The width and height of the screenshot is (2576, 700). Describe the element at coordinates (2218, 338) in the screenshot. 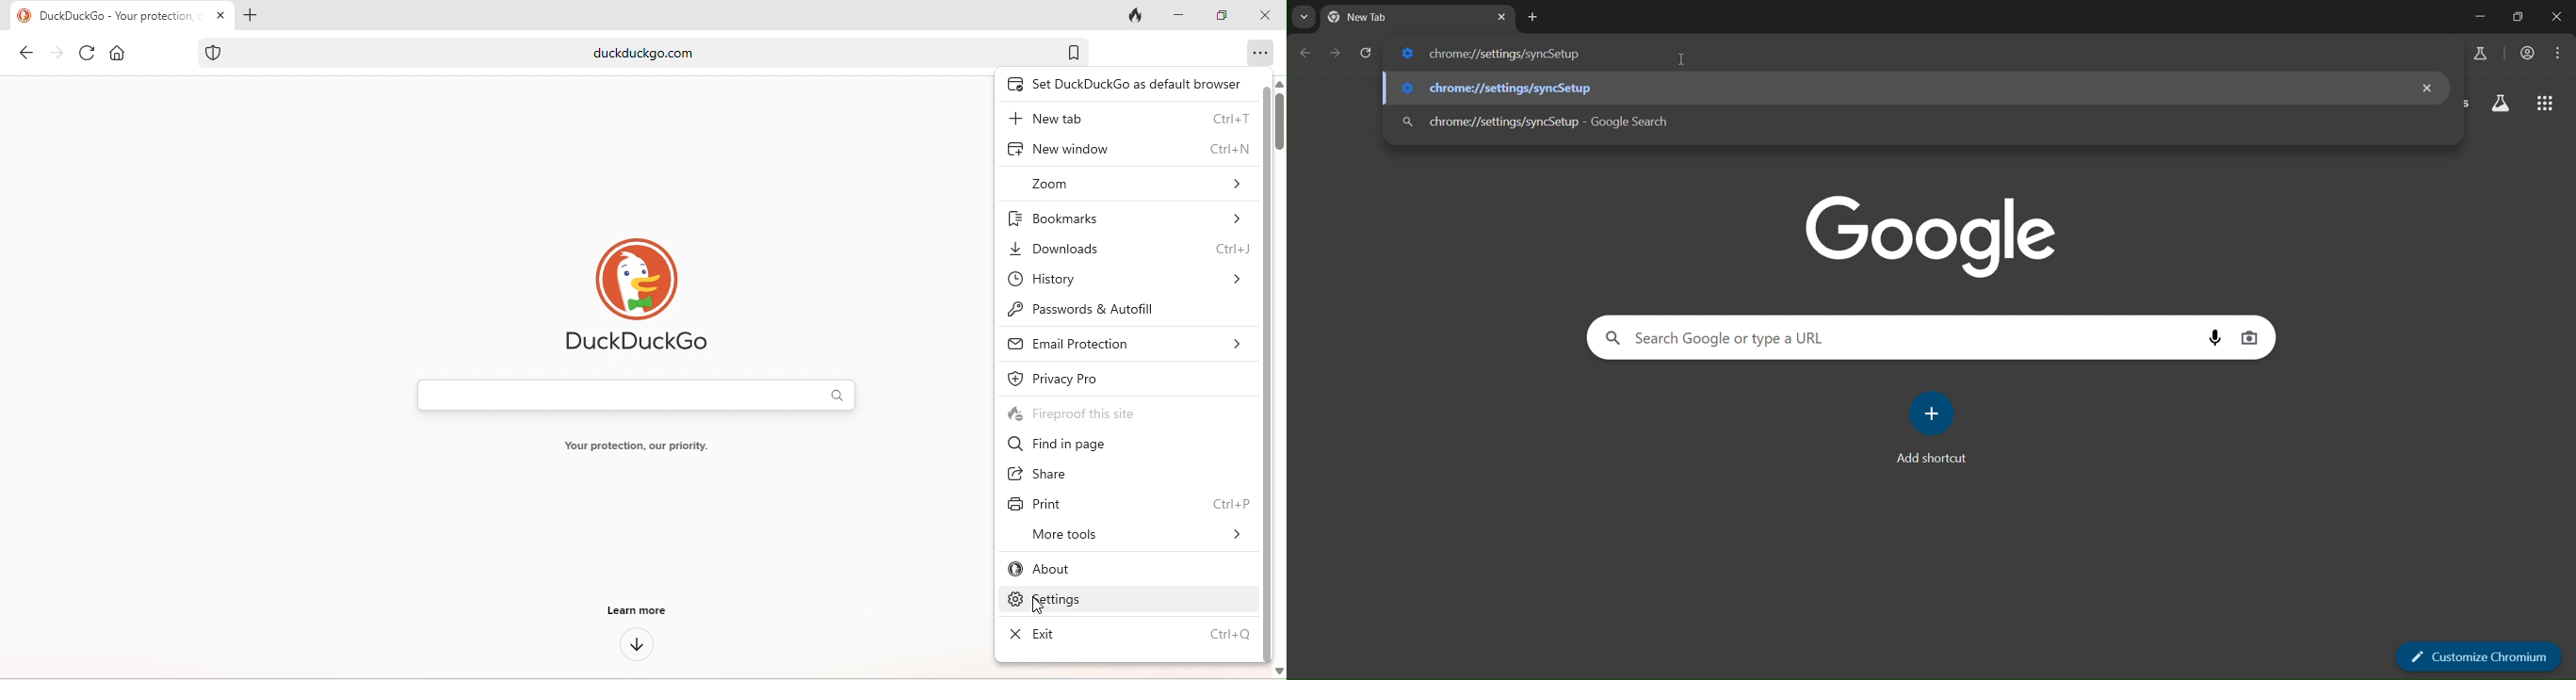

I see `voice search` at that location.